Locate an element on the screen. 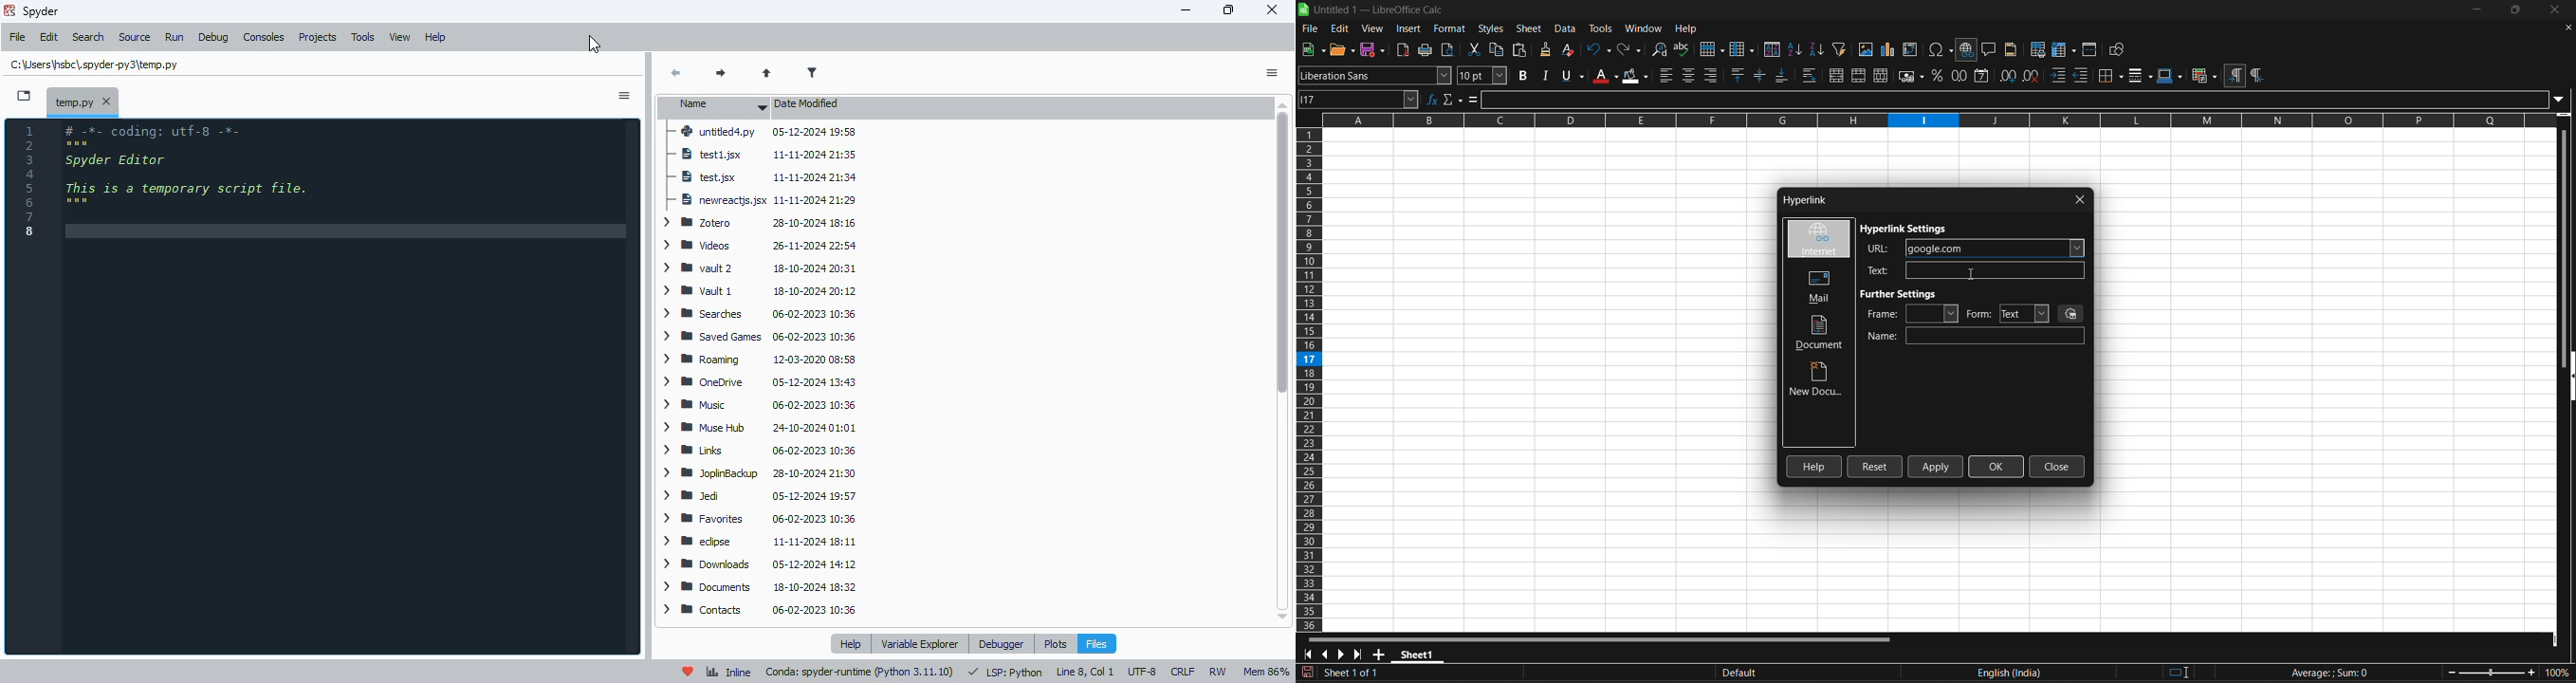 This screenshot has width=2576, height=700. contacts is located at coordinates (764, 610).